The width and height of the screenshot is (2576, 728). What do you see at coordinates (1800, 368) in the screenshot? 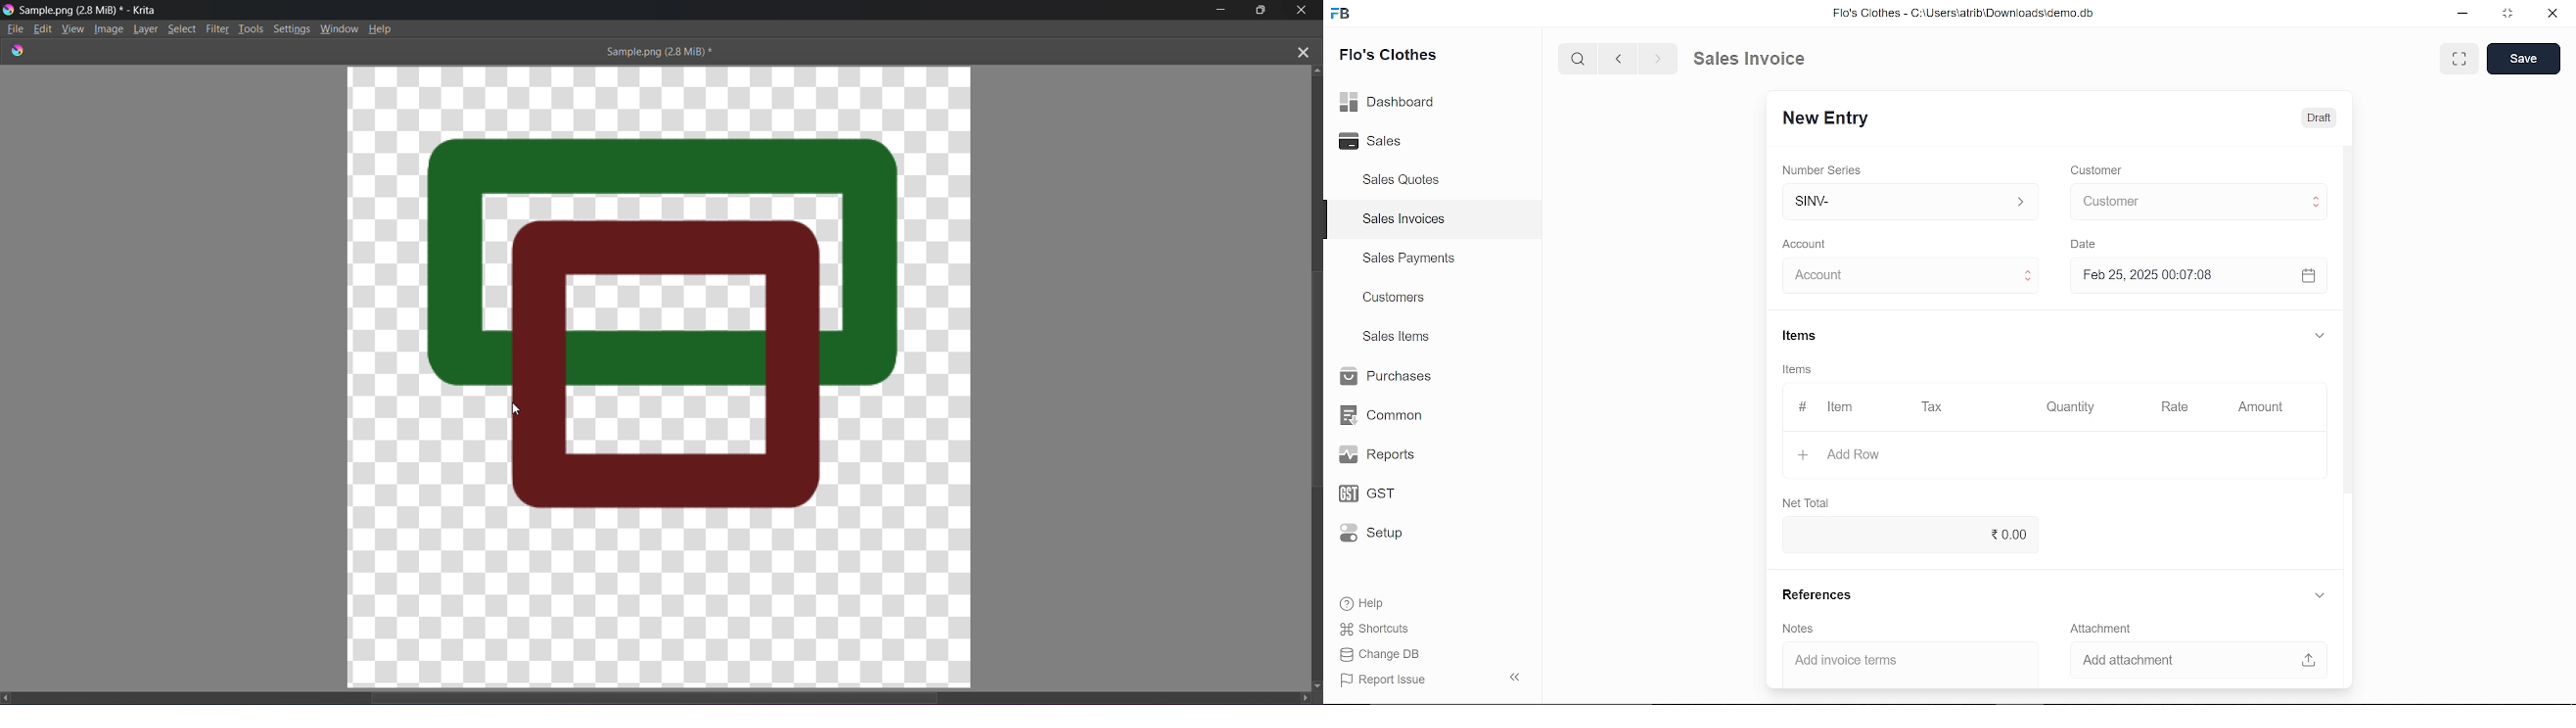
I see `Items` at bounding box center [1800, 368].